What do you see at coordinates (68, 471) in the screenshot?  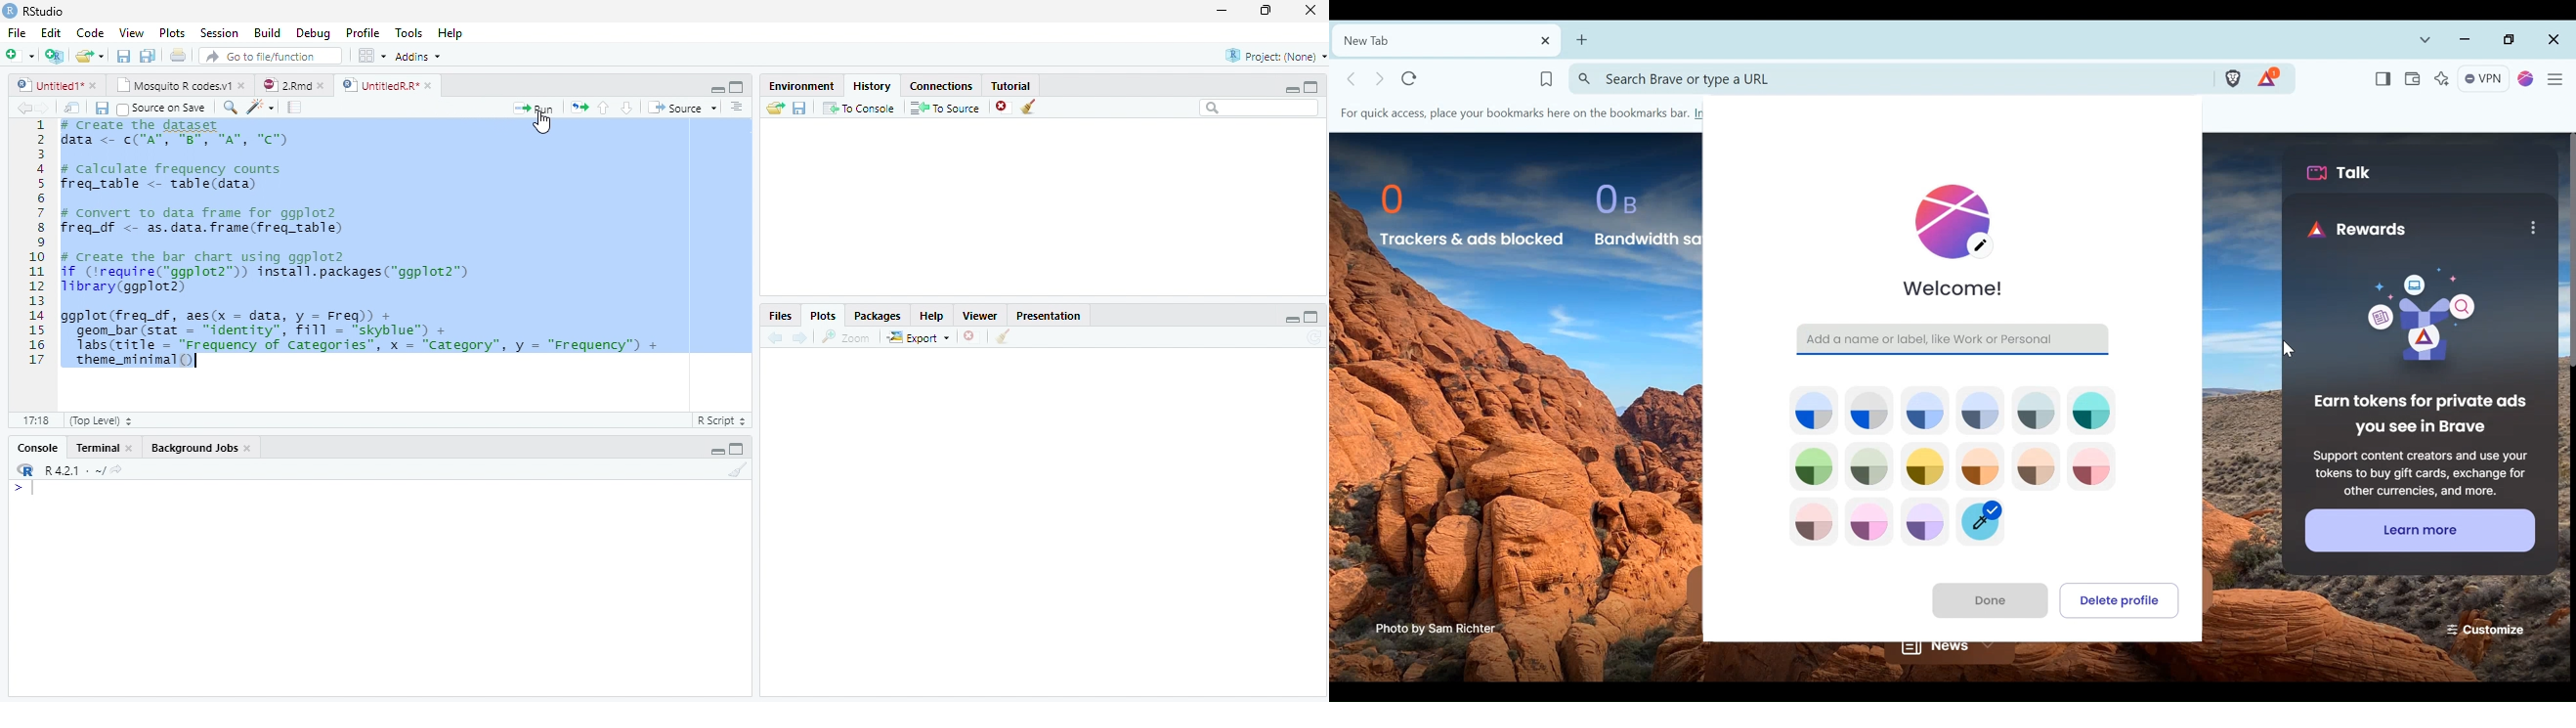 I see `R 4.2.1` at bounding box center [68, 471].